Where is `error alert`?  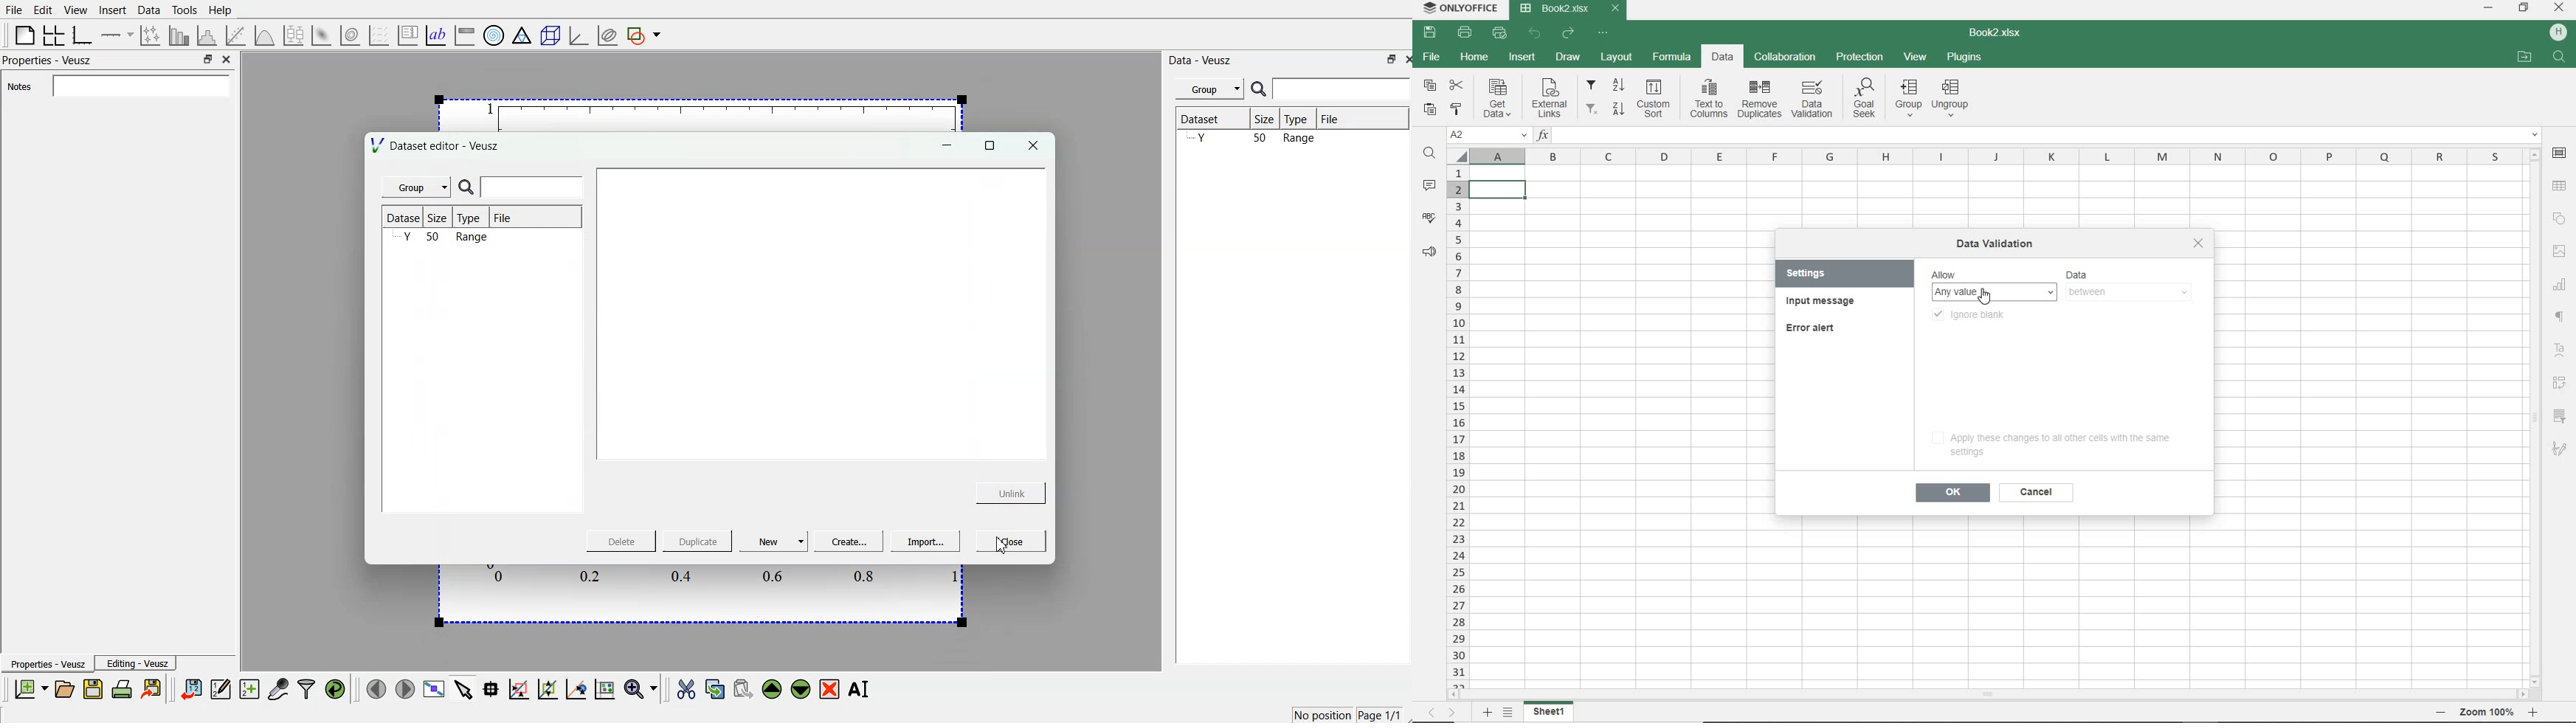
error alert is located at coordinates (1815, 326).